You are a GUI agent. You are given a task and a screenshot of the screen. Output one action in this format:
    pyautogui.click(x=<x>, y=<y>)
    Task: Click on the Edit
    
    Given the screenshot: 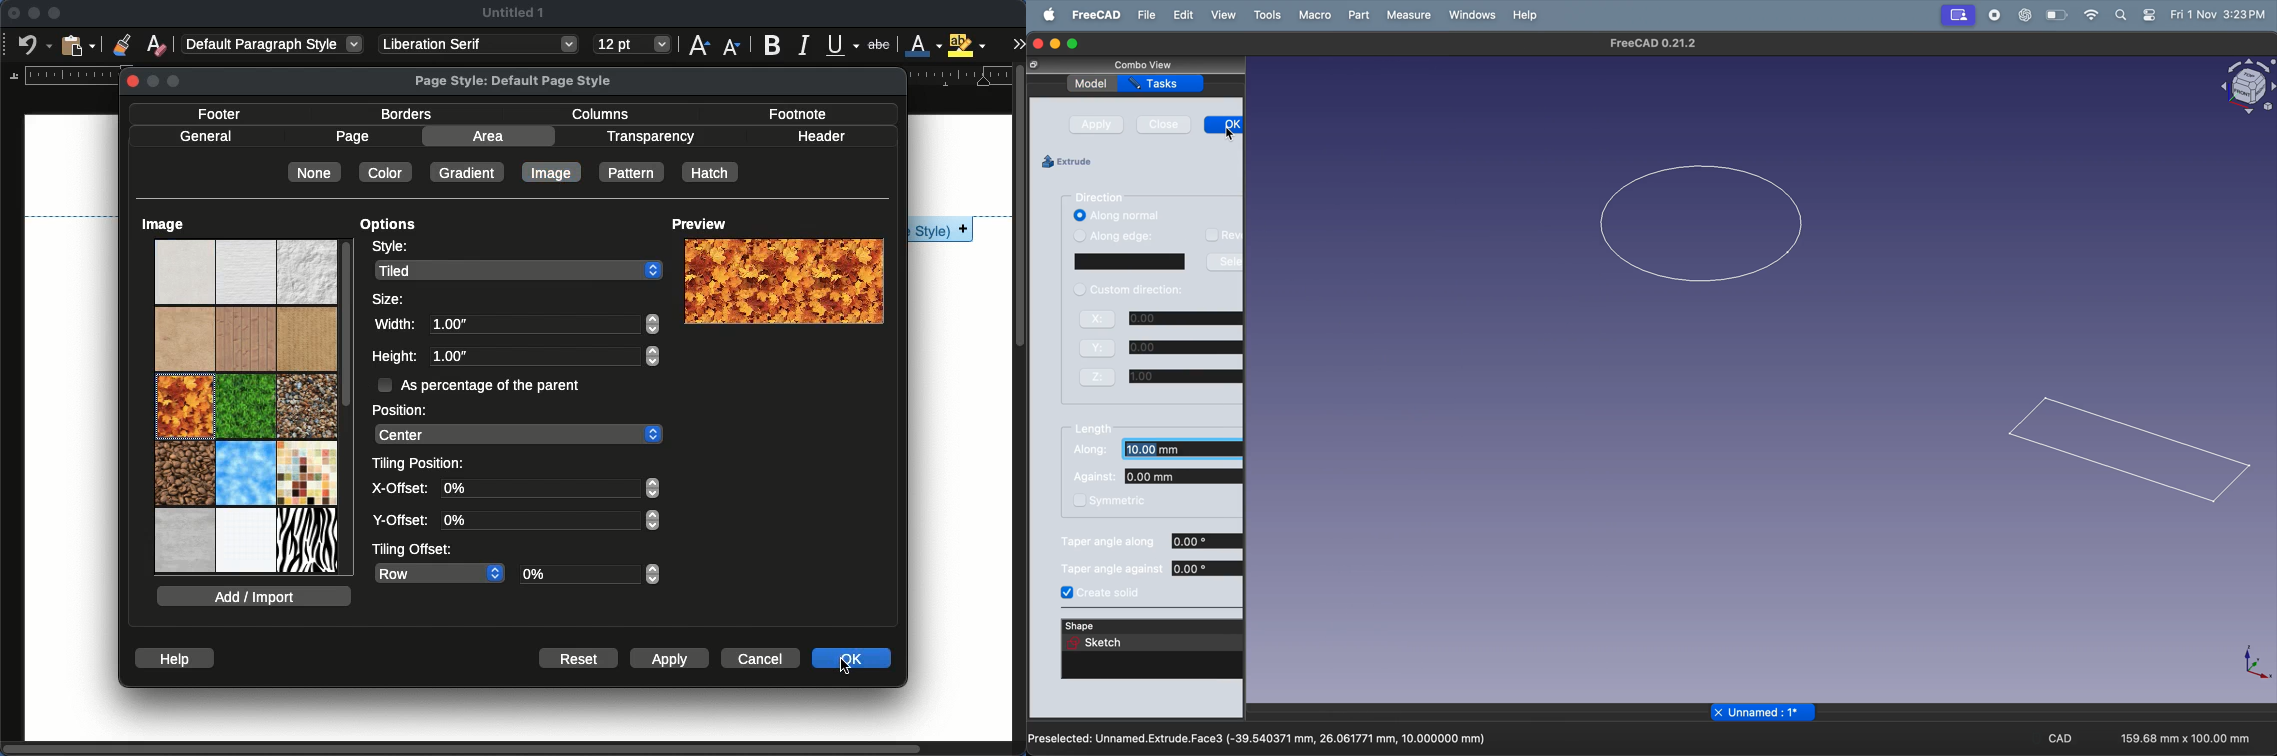 What is the action you would take?
    pyautogui.click(x=1183, y=15)
    